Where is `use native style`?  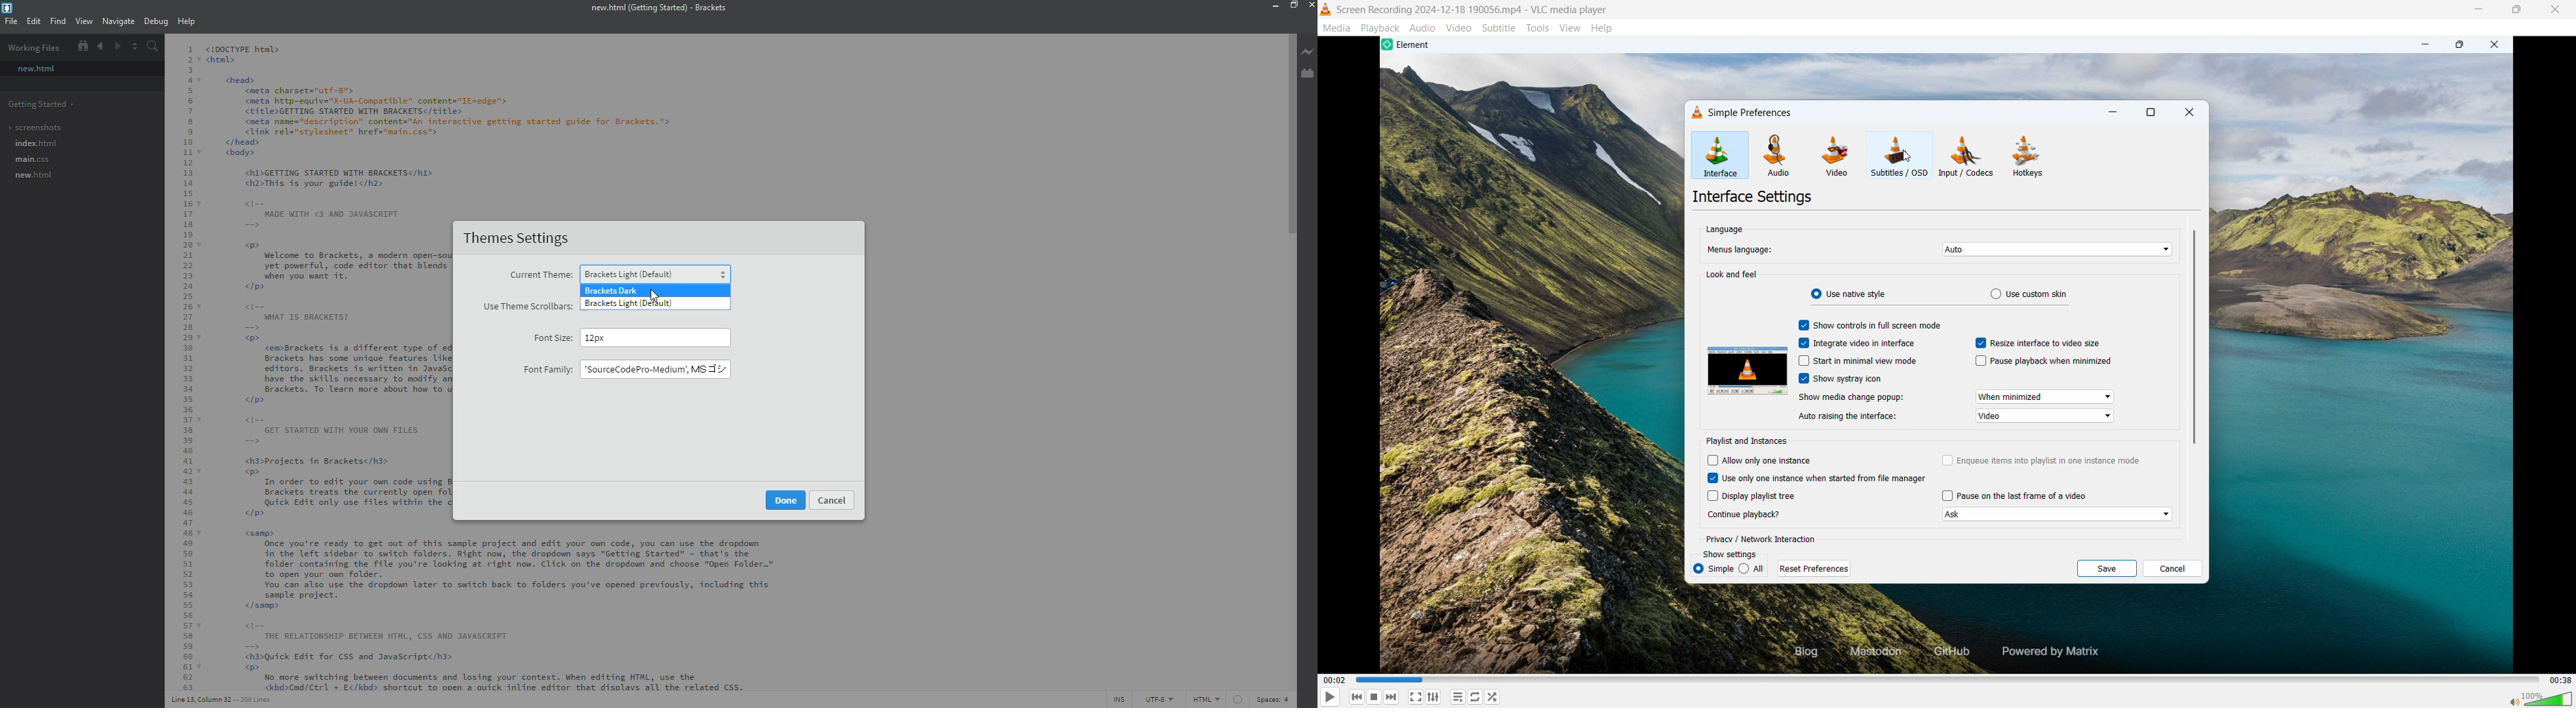 use native style is located at coordinates (1849, 294).